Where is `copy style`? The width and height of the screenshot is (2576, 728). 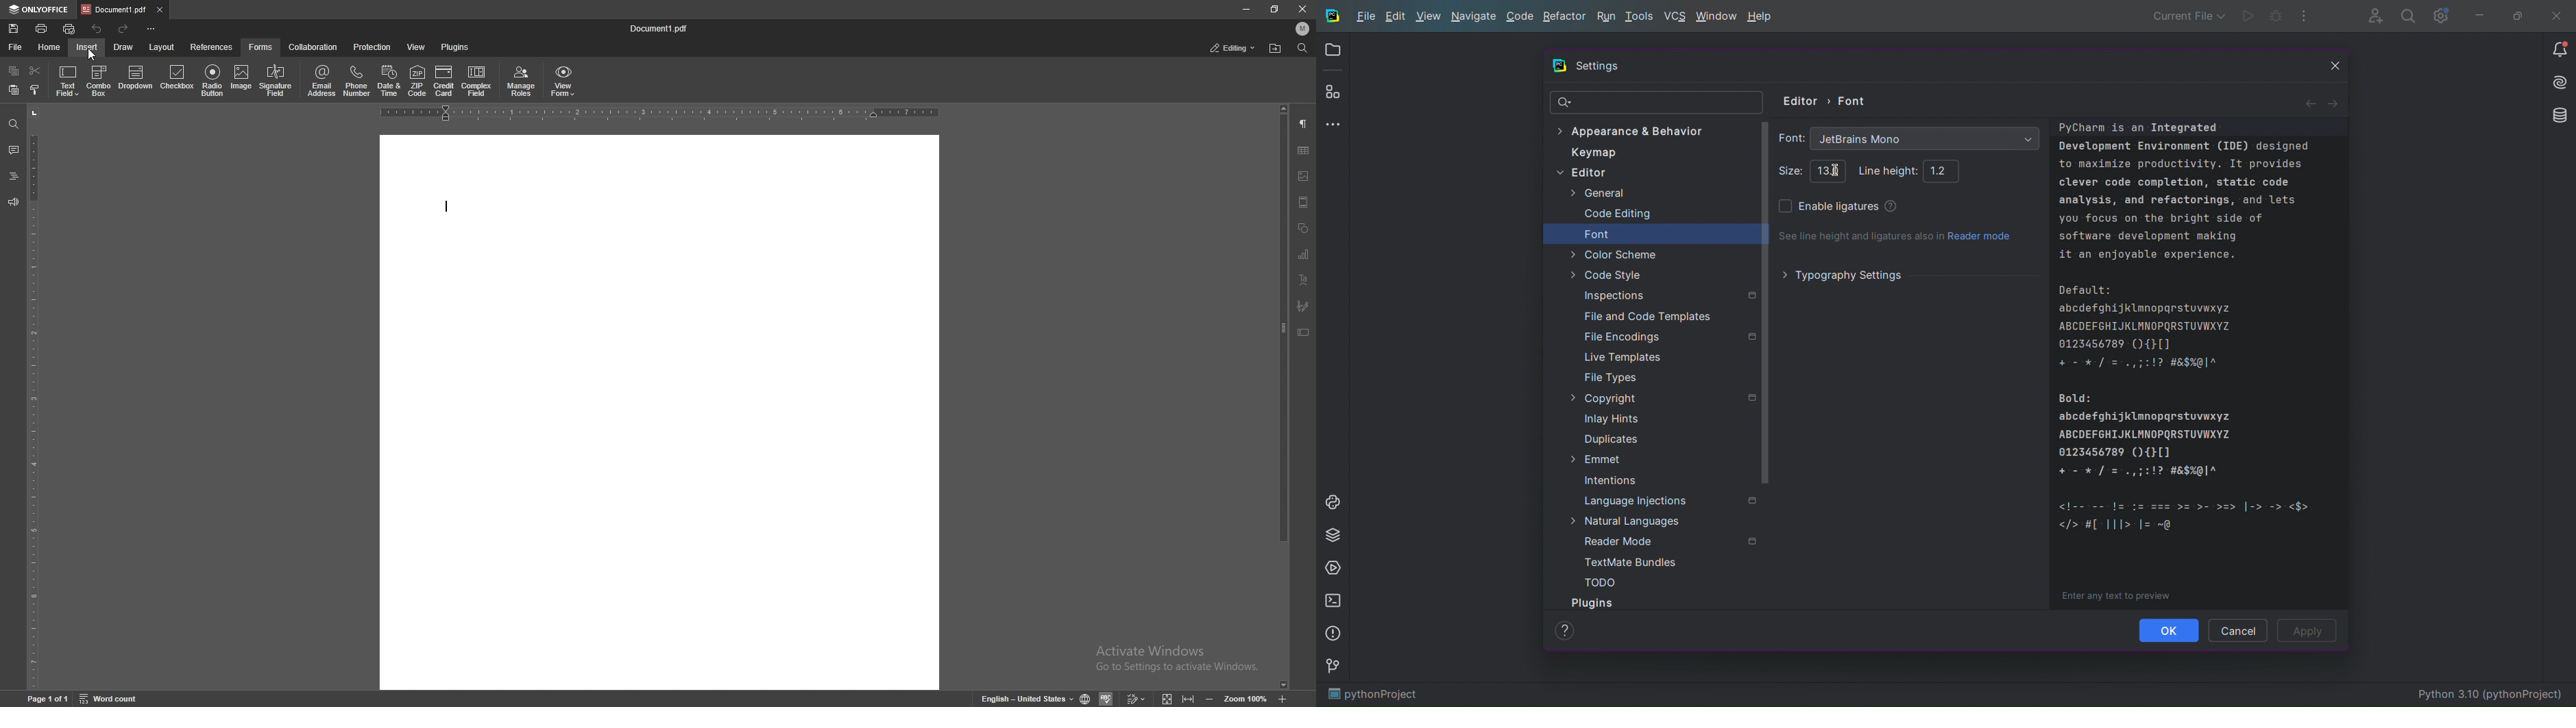 copy style is located at coordinates (35, 90).